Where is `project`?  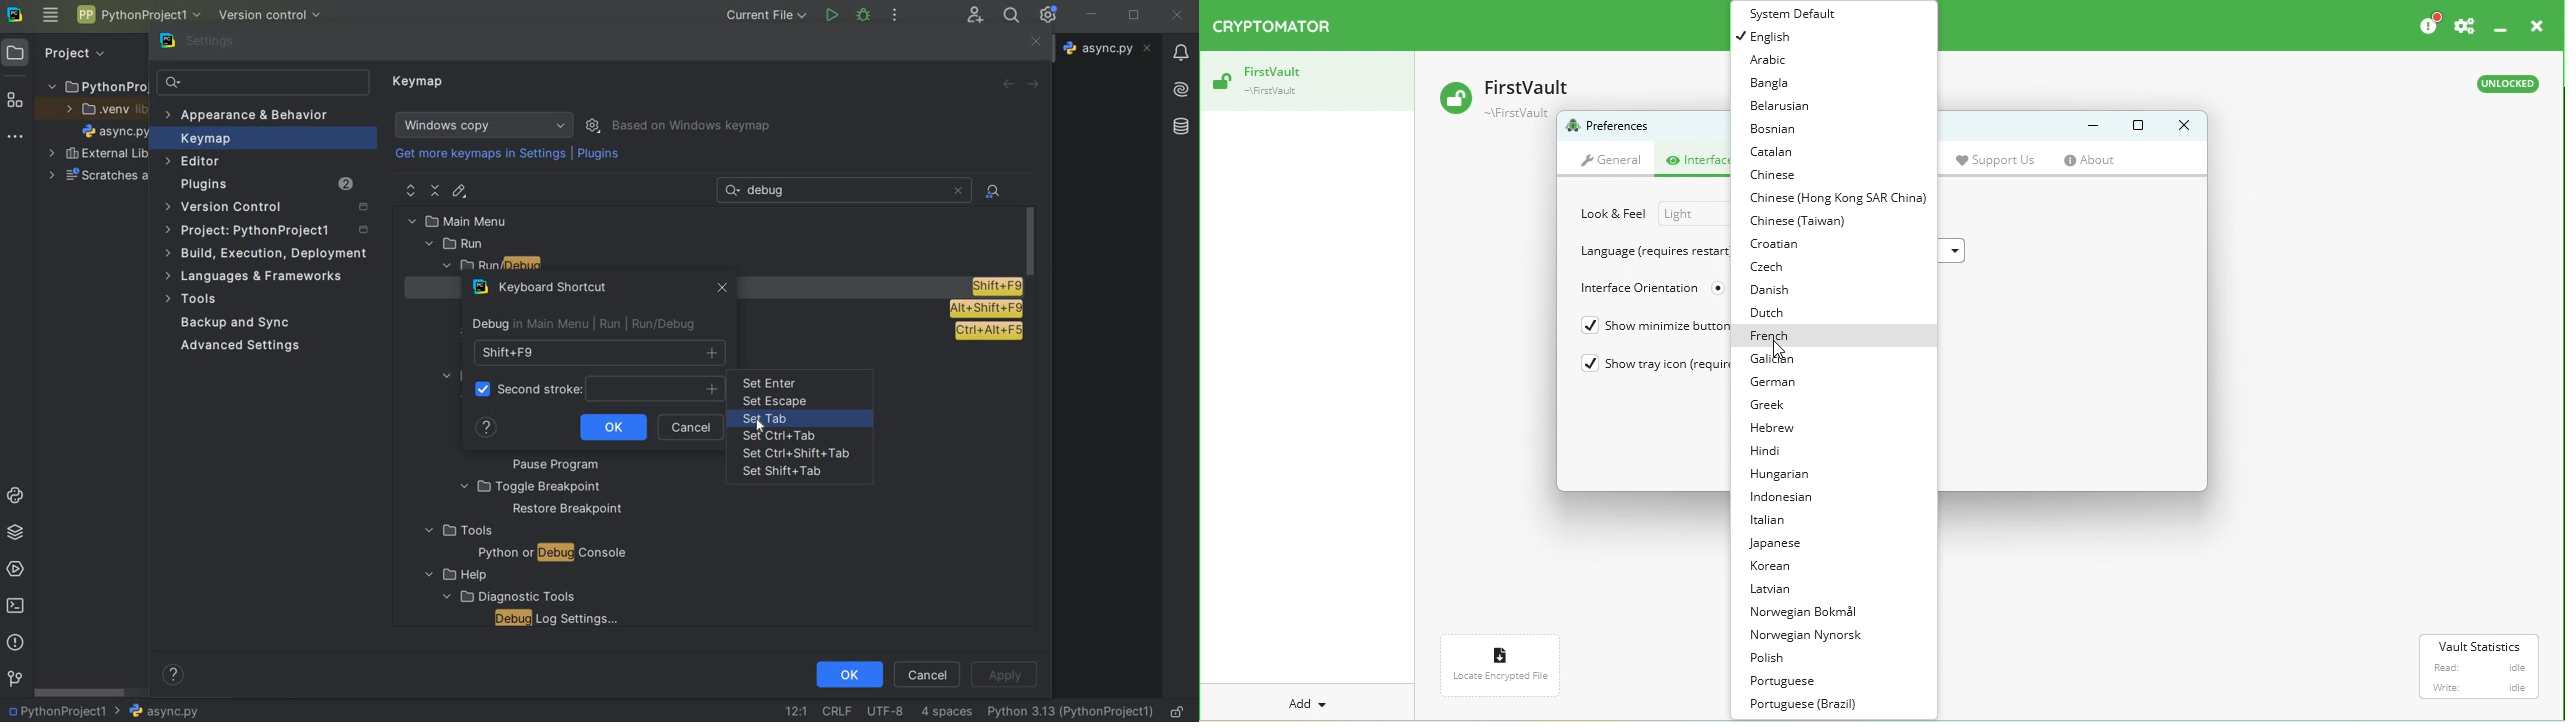 project is located at coordinates (269, 232).